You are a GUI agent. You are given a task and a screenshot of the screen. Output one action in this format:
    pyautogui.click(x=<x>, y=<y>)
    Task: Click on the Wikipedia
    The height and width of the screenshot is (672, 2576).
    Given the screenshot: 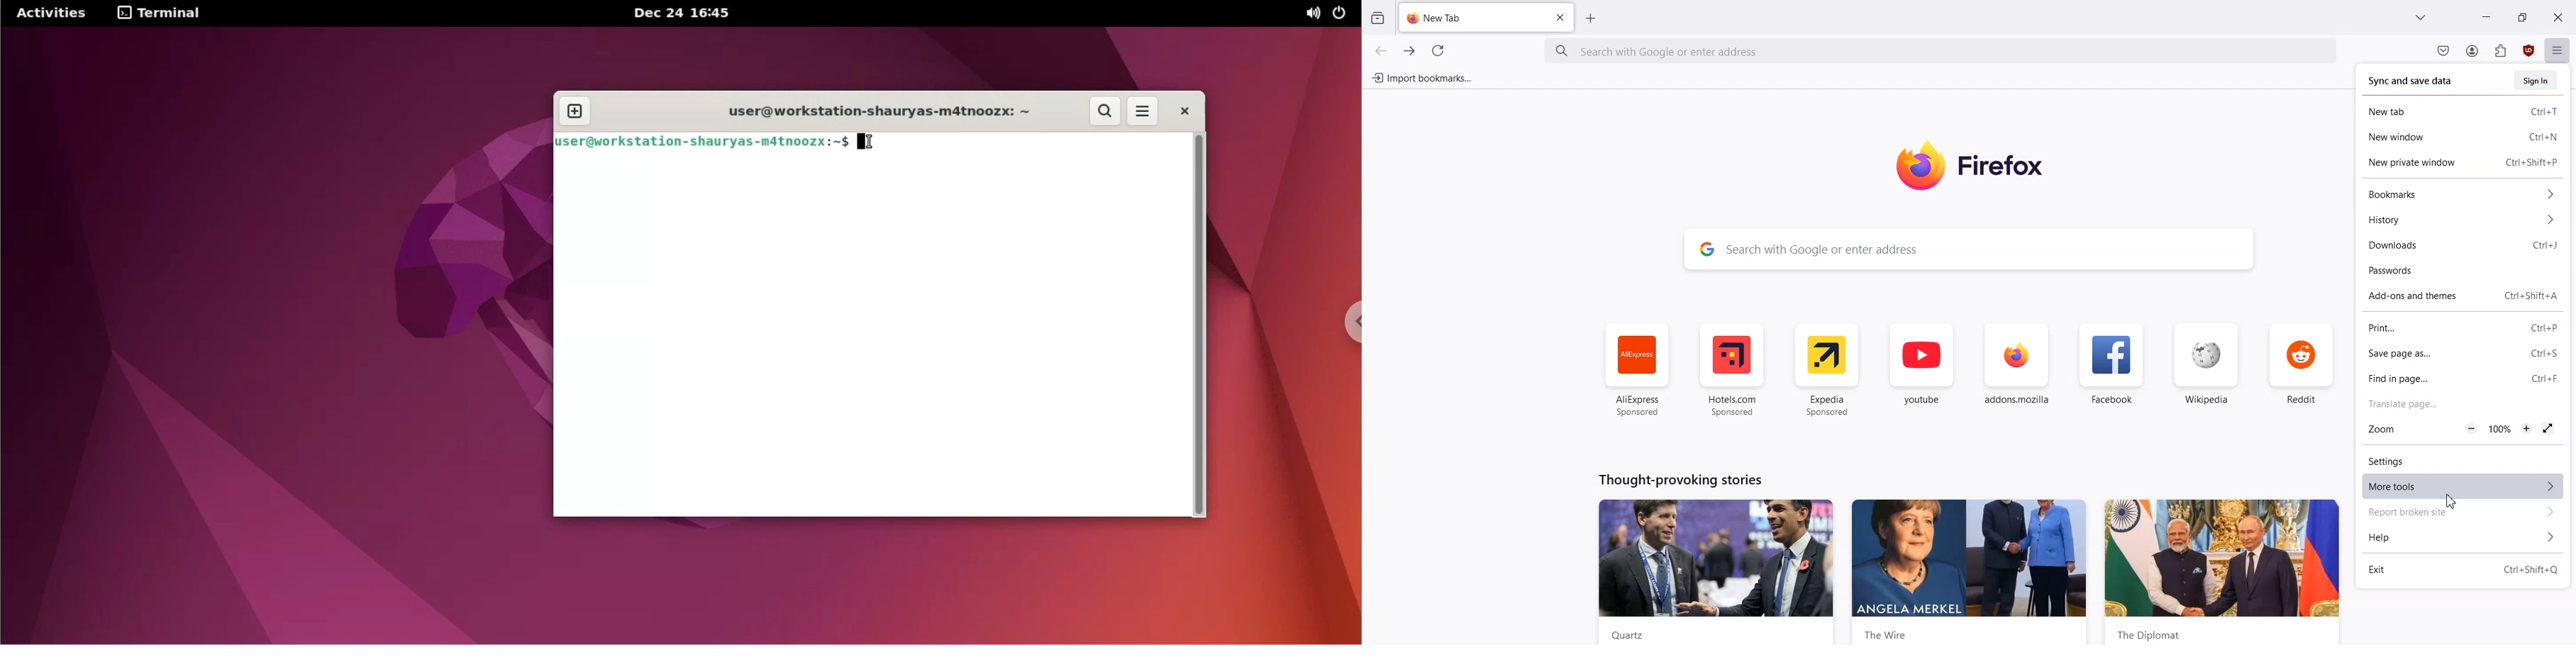 What is the action you would take?
    pyautogui.click(x=2207, y=370)
    